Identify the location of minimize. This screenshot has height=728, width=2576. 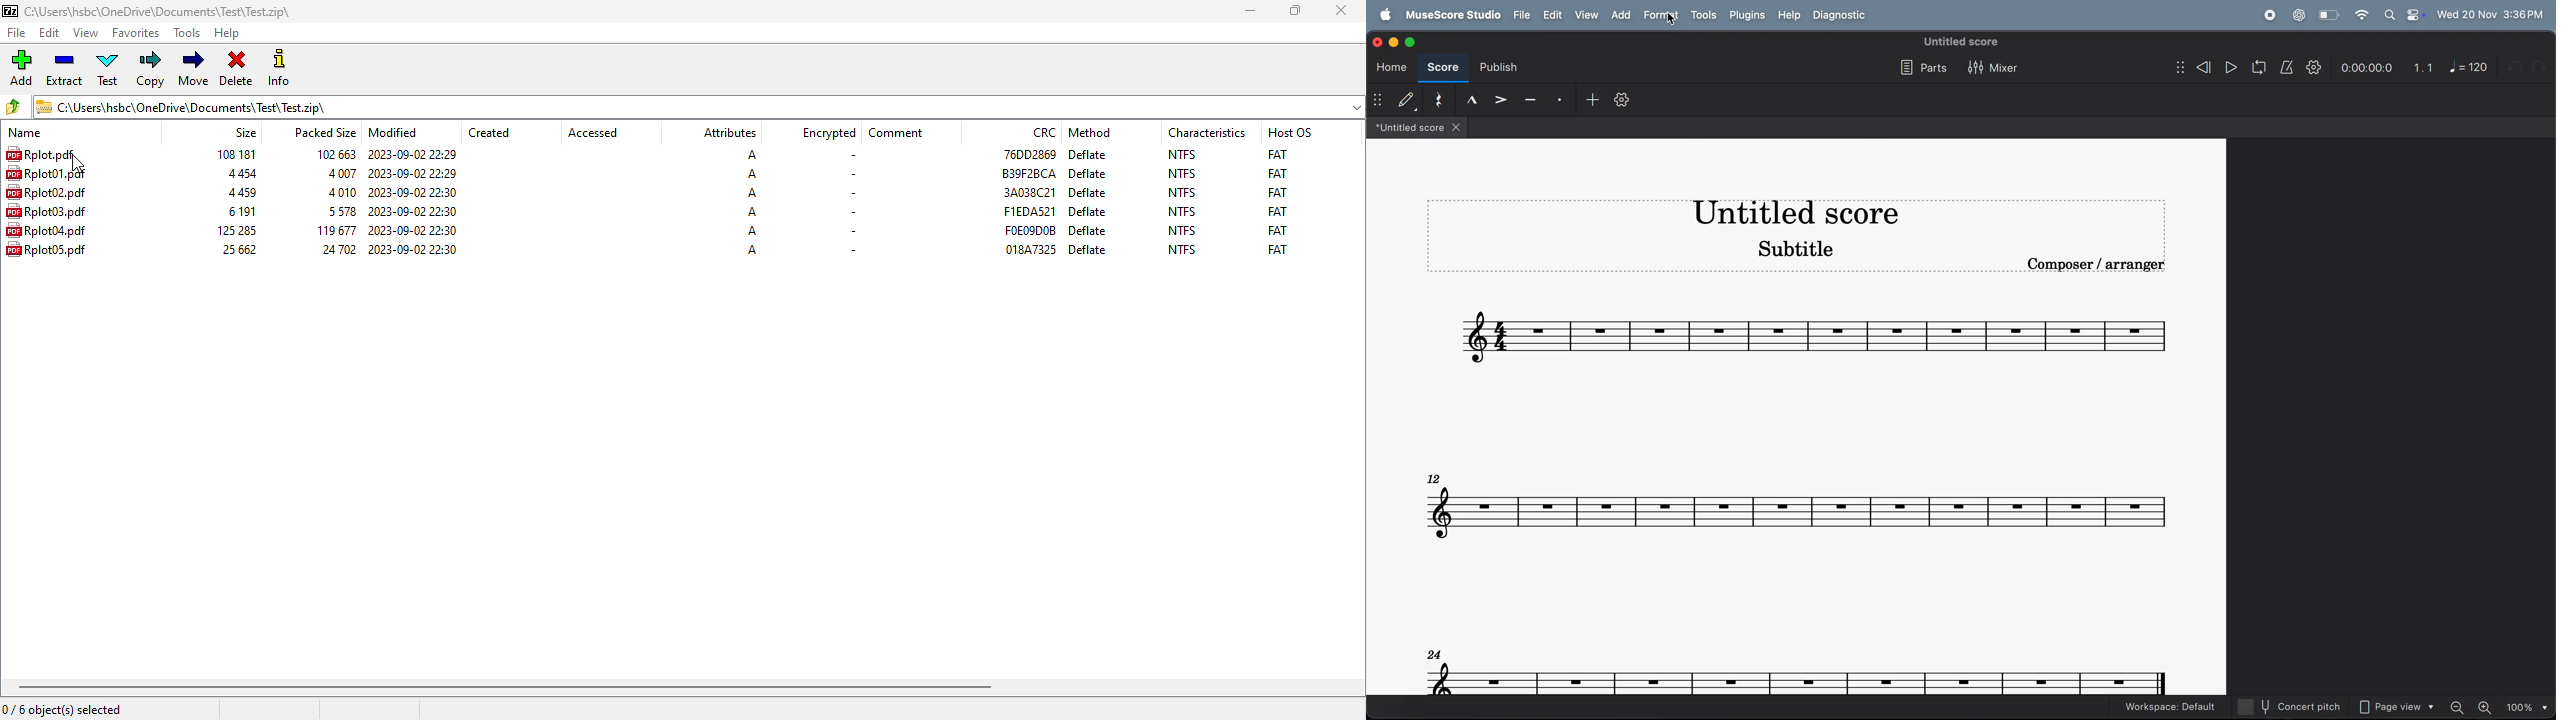
(1395, 41).